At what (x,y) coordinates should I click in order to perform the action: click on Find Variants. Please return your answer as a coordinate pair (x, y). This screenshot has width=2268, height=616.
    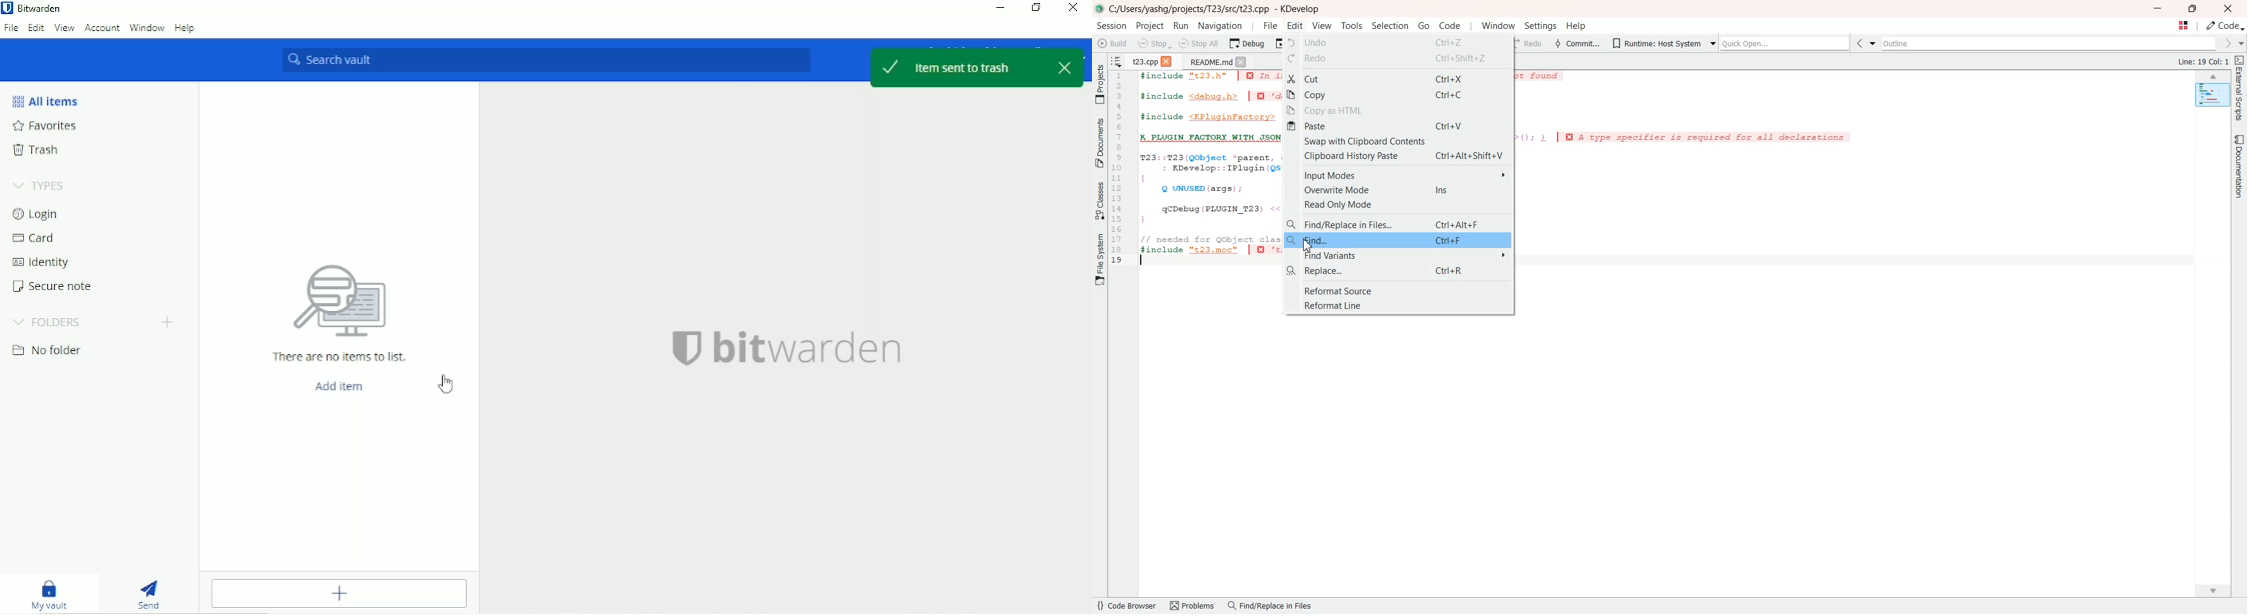
    Looking at the image, I should click on (1399, 257).